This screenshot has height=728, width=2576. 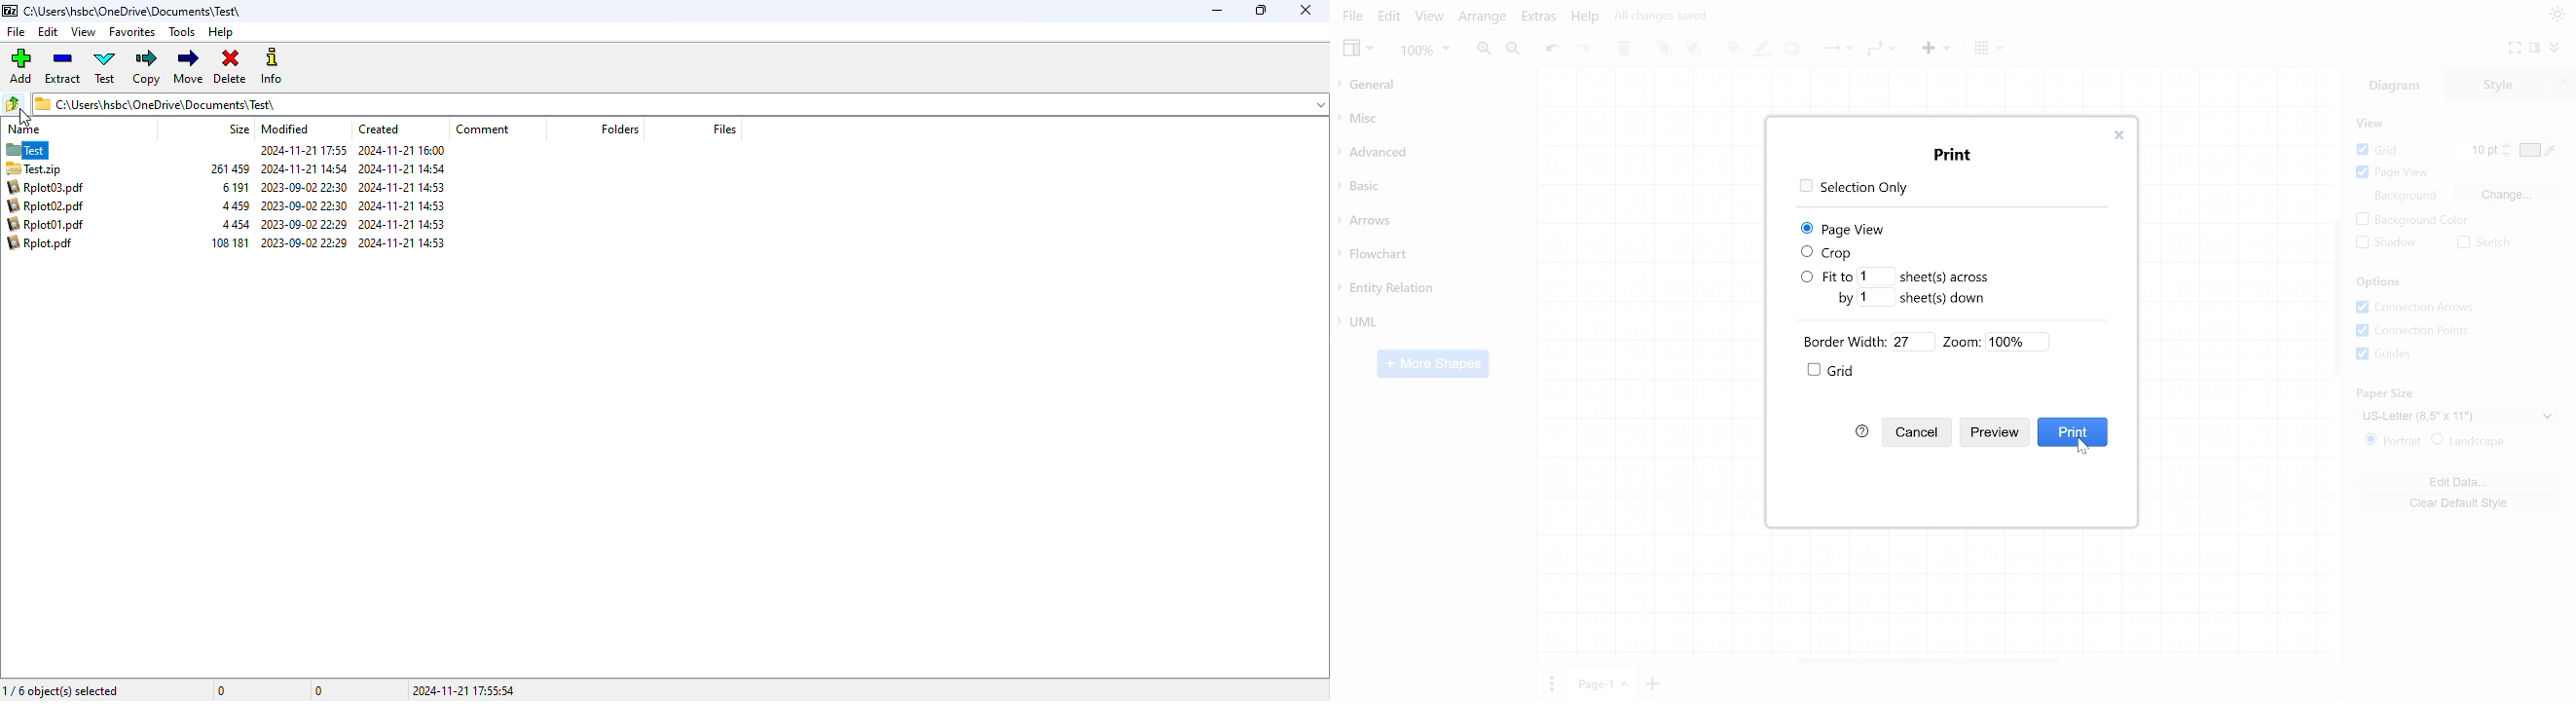 I want to click on edit, so click(x=48, y=31).